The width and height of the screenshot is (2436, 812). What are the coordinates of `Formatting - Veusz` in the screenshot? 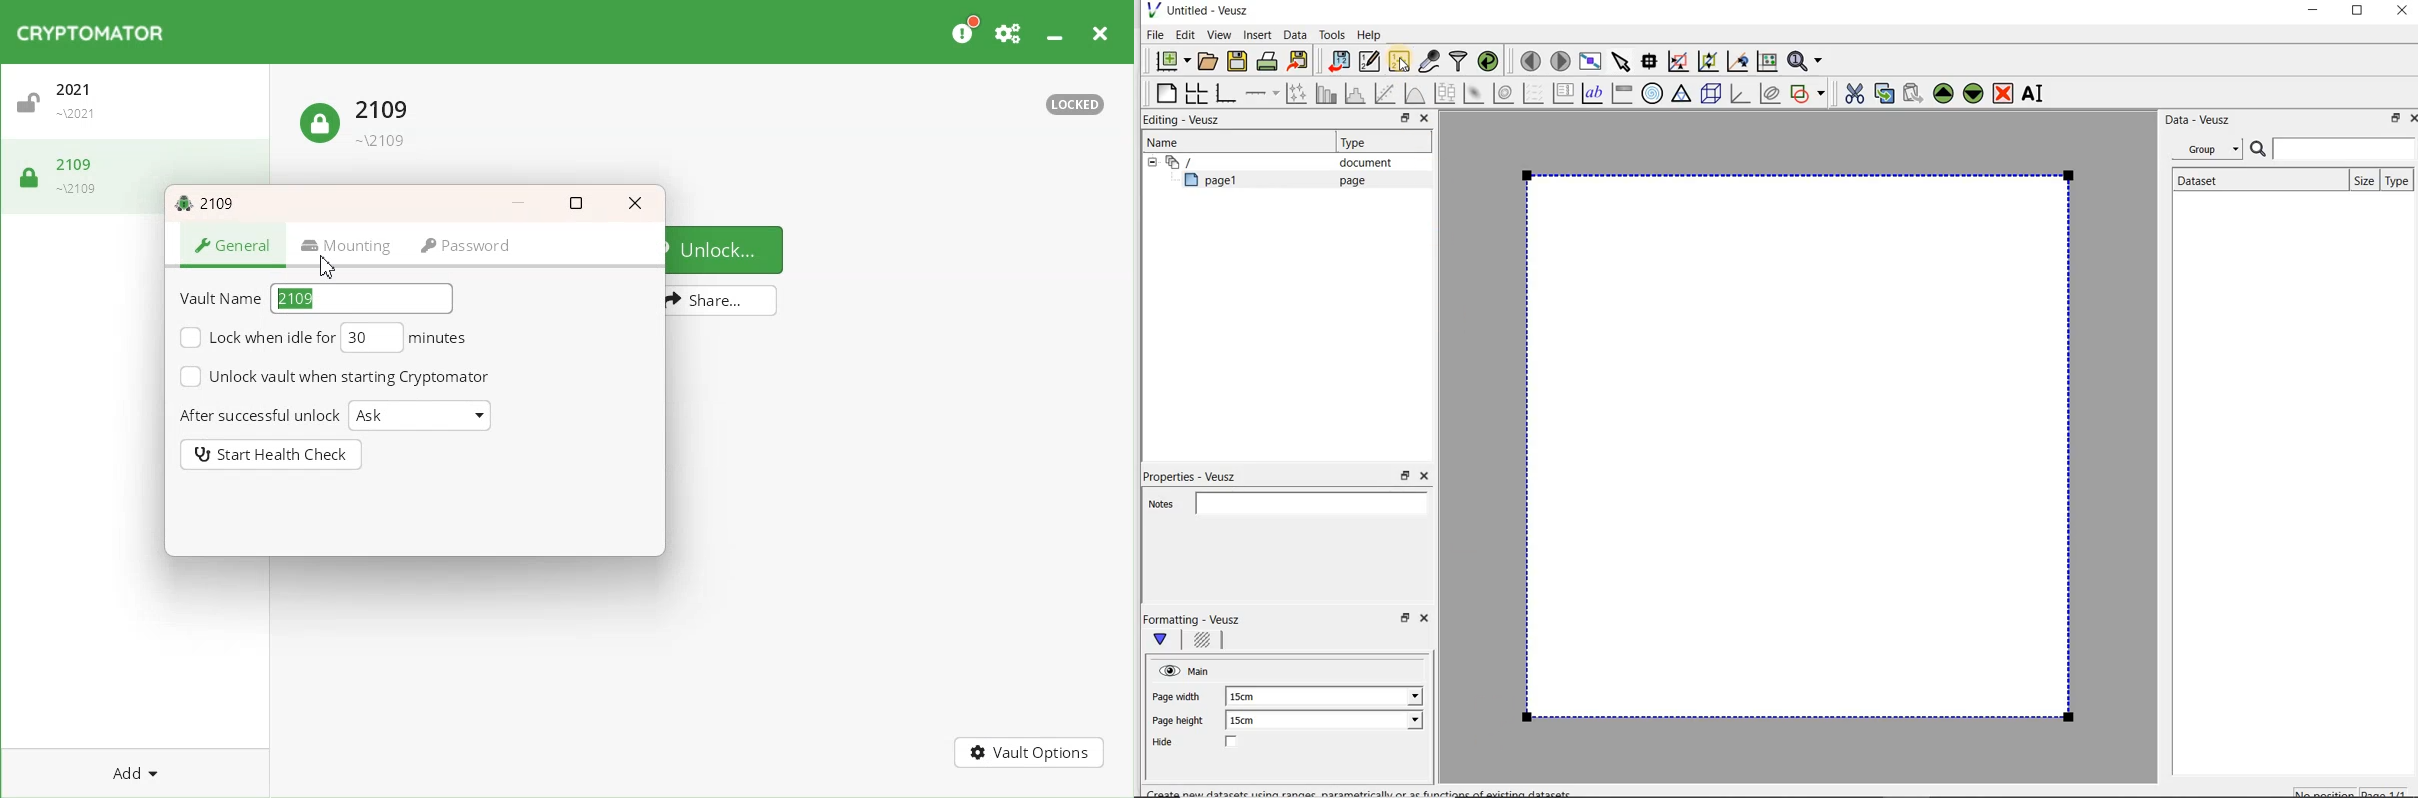 It's located at (1194, 619).